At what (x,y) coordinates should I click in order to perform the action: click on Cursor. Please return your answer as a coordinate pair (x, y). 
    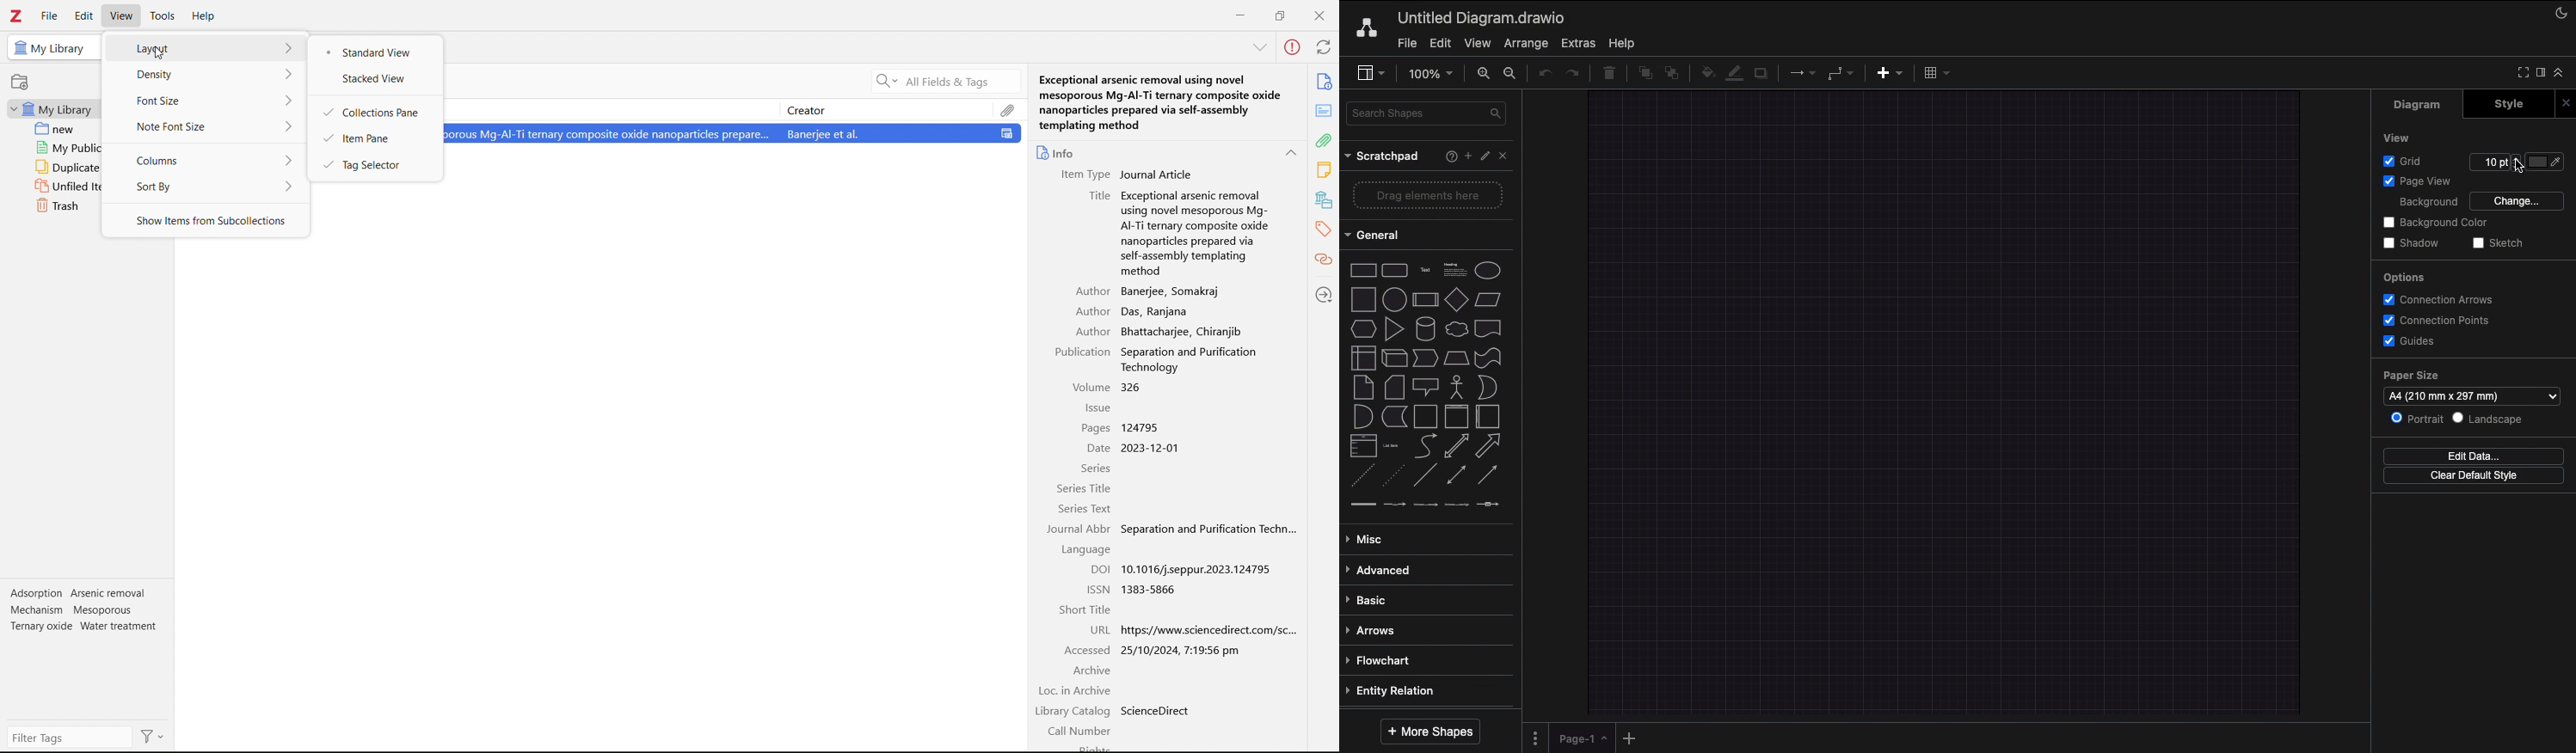
    Looking at the image, I should click on (160, 53).